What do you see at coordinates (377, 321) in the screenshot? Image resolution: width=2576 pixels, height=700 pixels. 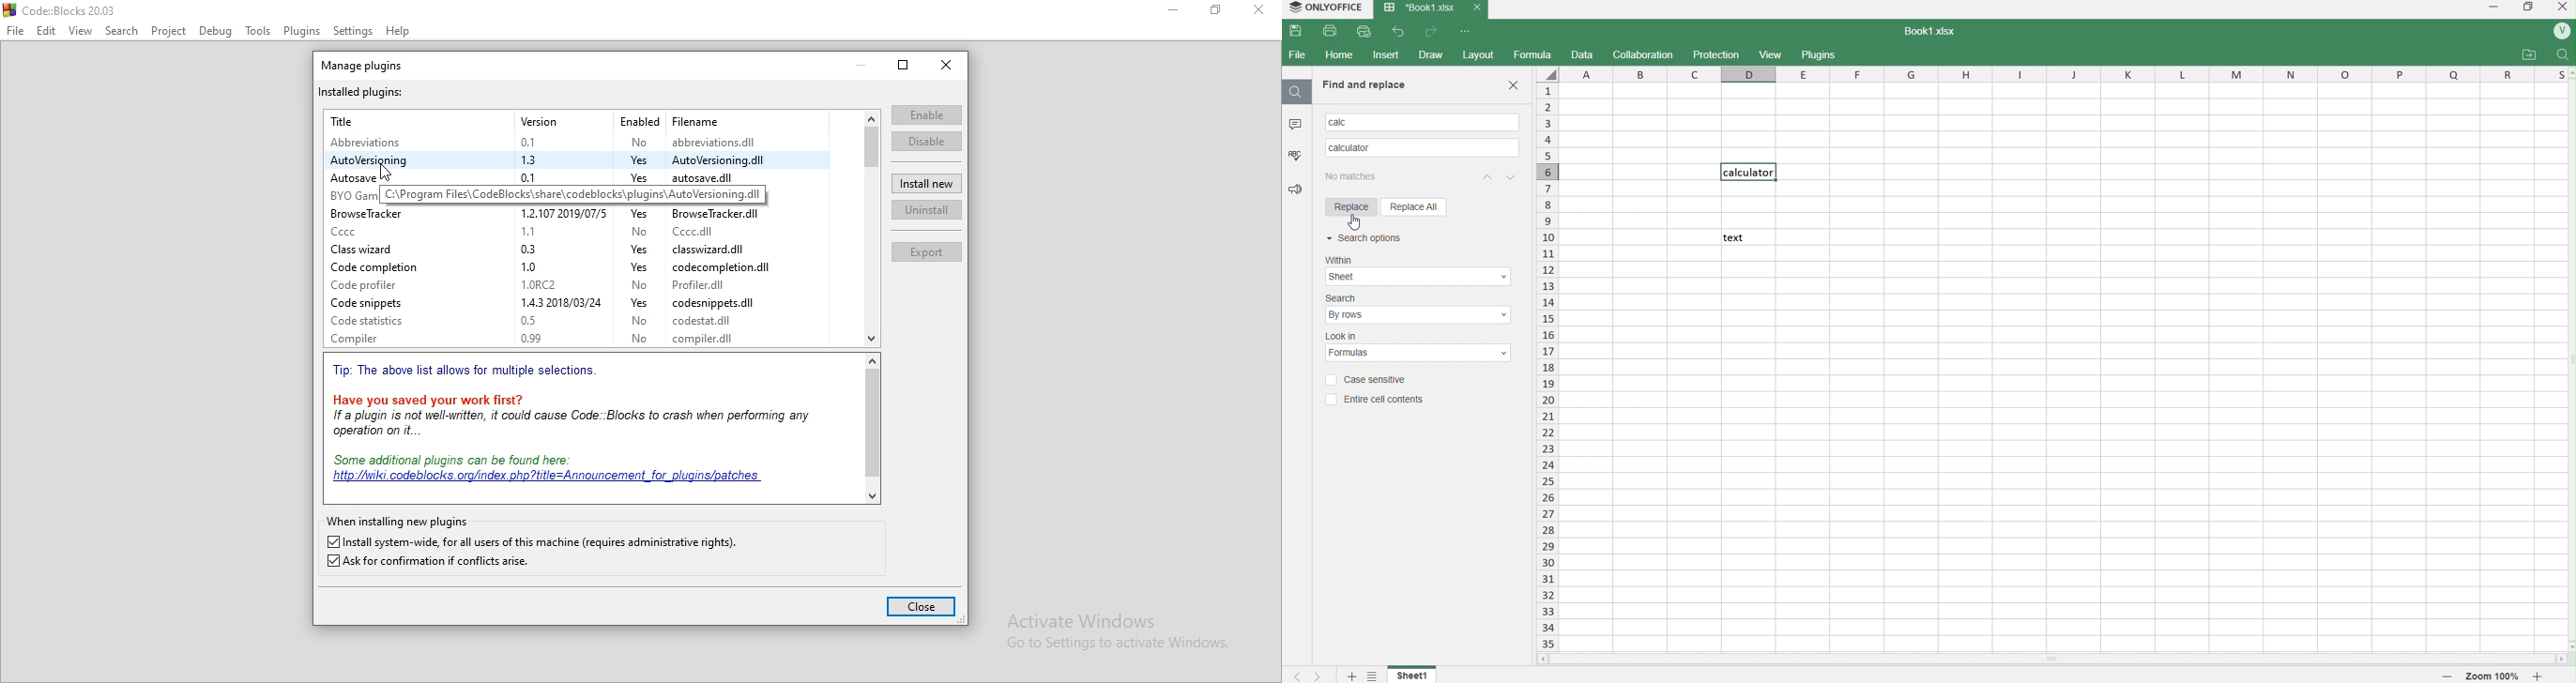 I see `Code Statistics` at bounding box center [377, 321].